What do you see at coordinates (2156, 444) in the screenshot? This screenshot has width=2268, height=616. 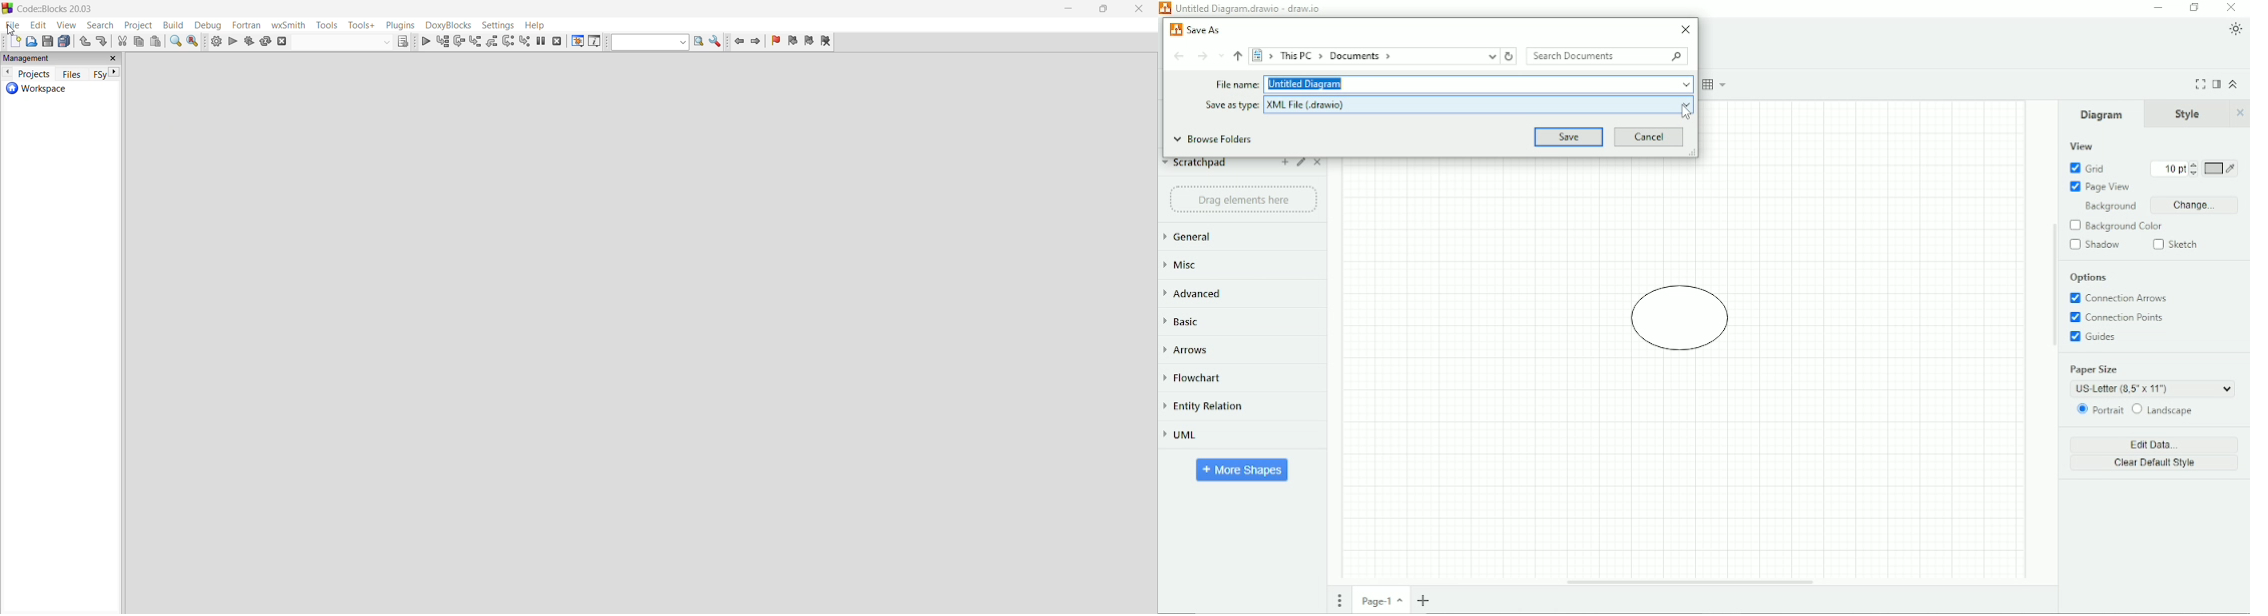 I see `Edit Data` at bounding box center [2156, 444].